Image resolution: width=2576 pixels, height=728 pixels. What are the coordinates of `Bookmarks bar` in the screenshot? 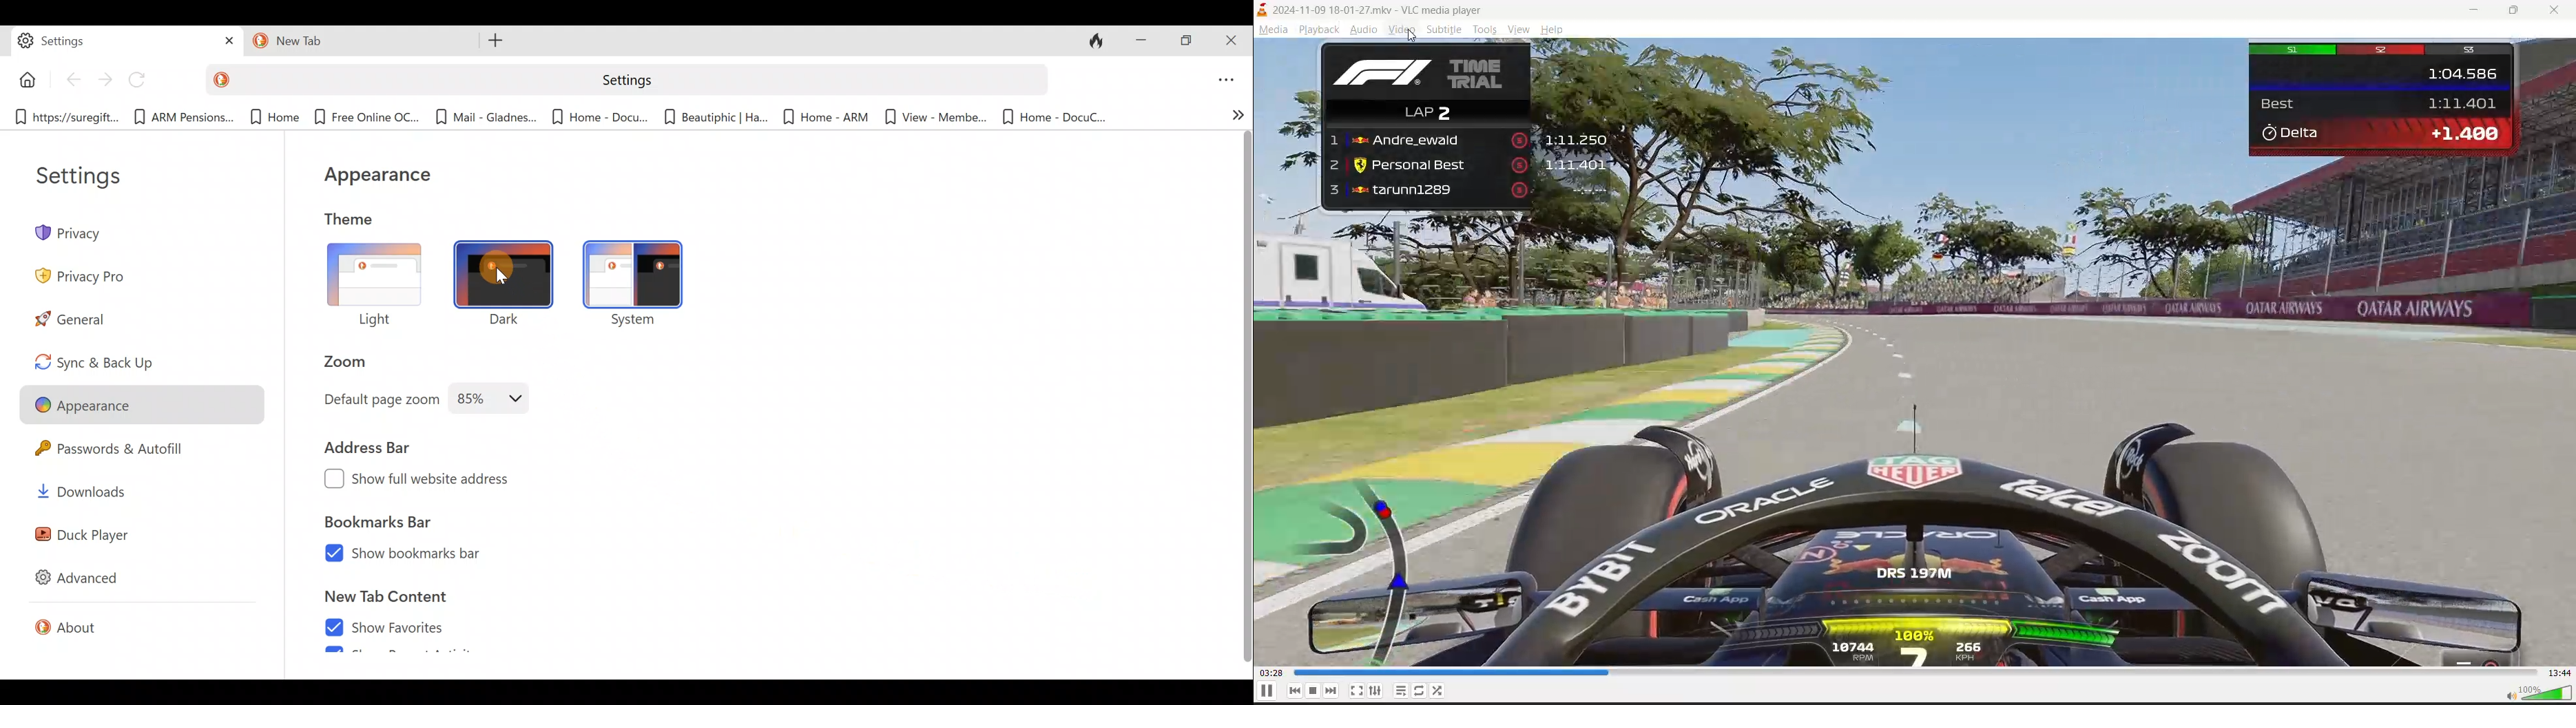 It's located at (389, 521).